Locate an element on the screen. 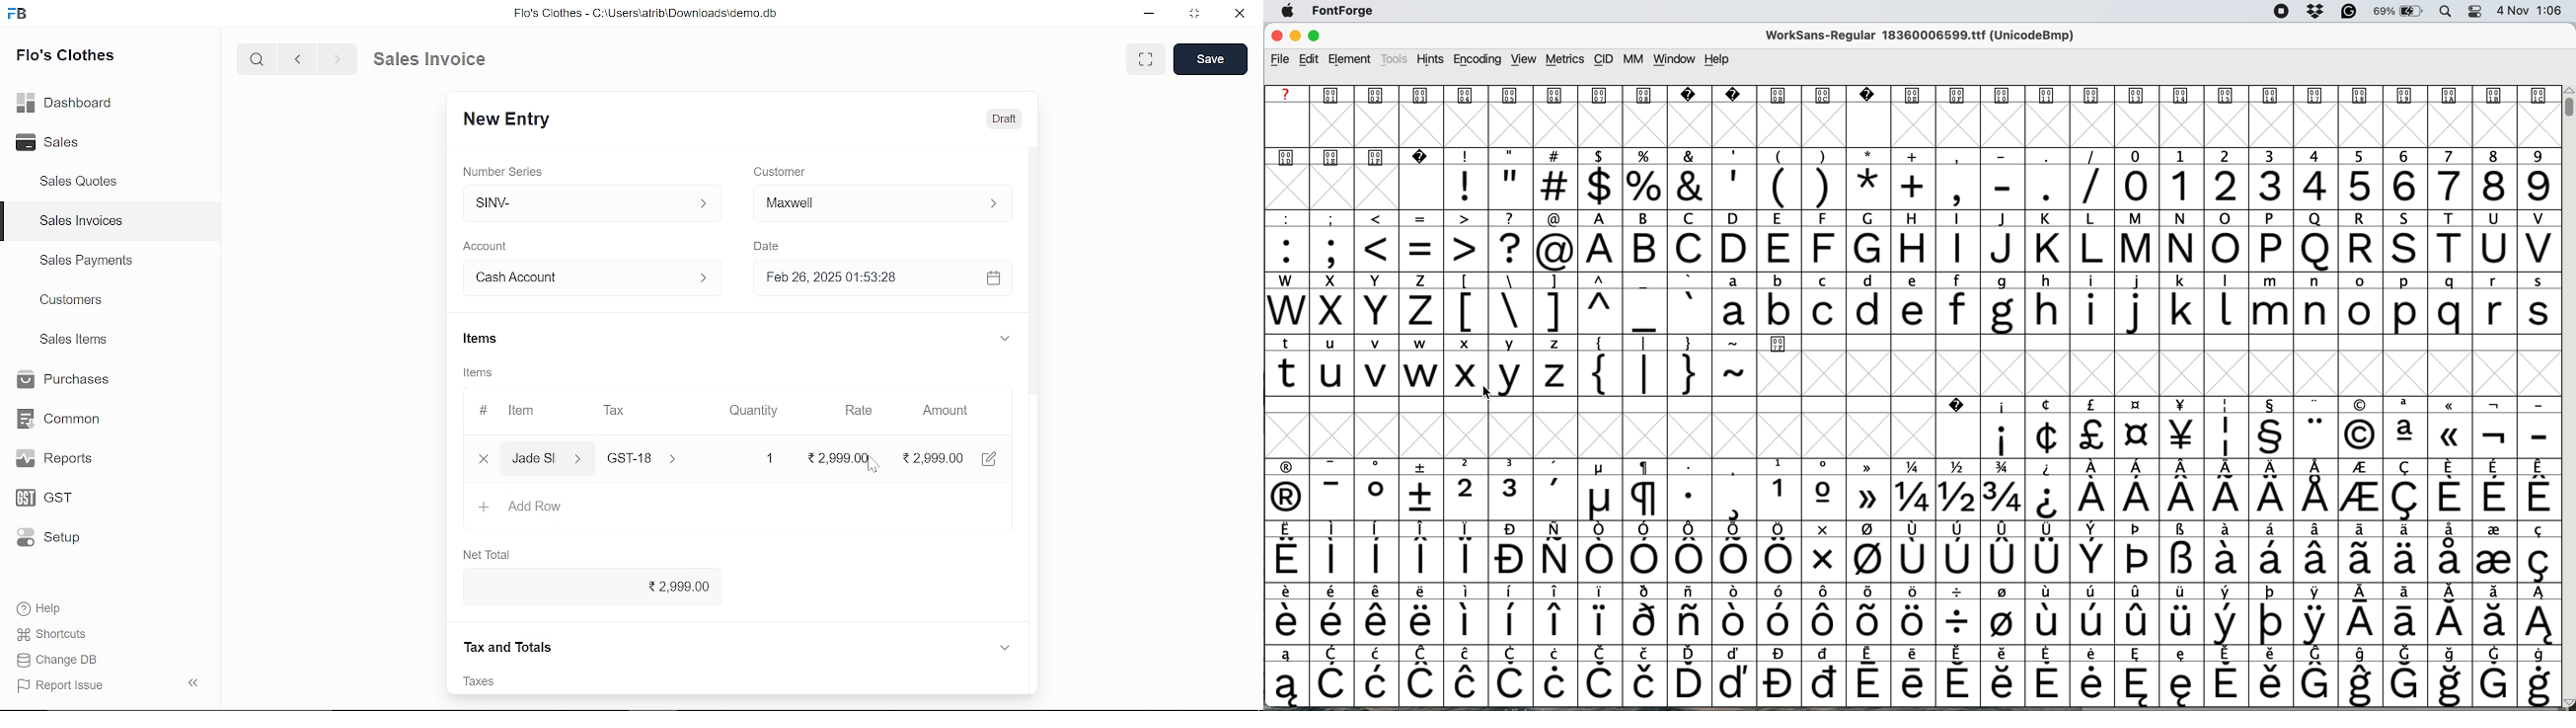  Shortcuts is located at coordinates (62, 635).